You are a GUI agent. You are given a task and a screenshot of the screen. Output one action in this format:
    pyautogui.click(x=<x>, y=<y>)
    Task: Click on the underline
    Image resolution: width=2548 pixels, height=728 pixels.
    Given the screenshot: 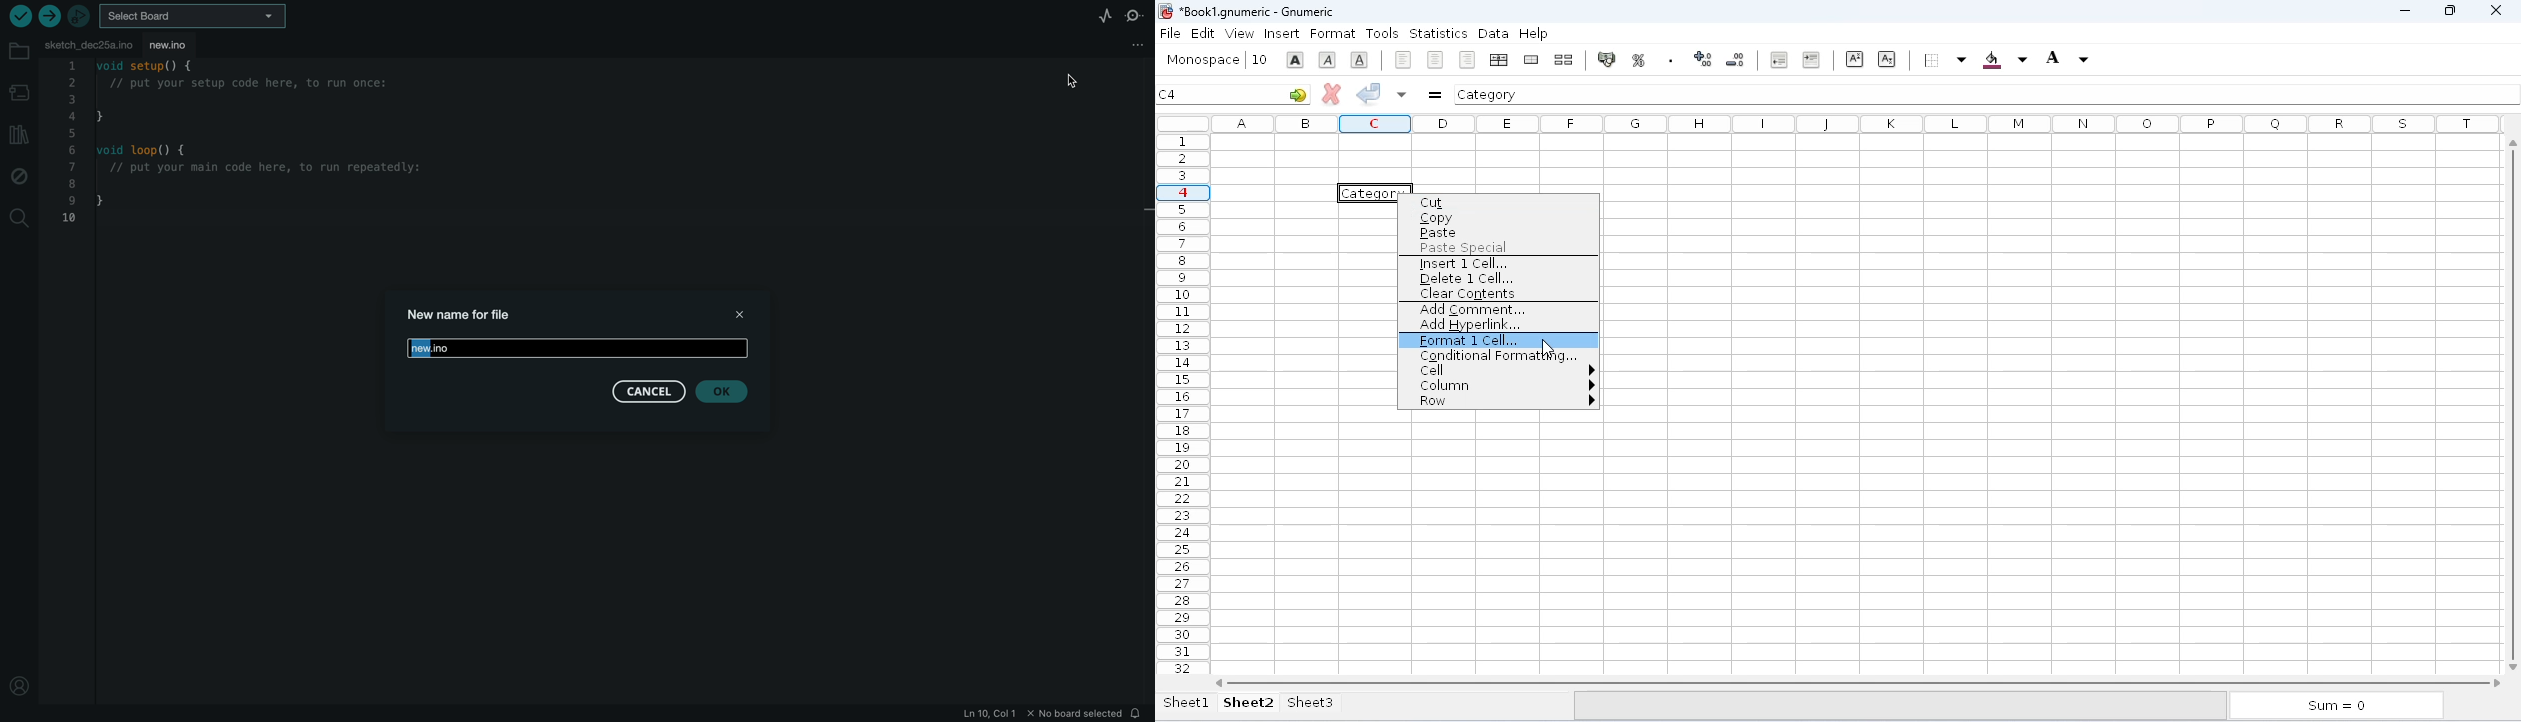 What is the action you would take?
    pyautogui.click(x=1359, y=59)
    